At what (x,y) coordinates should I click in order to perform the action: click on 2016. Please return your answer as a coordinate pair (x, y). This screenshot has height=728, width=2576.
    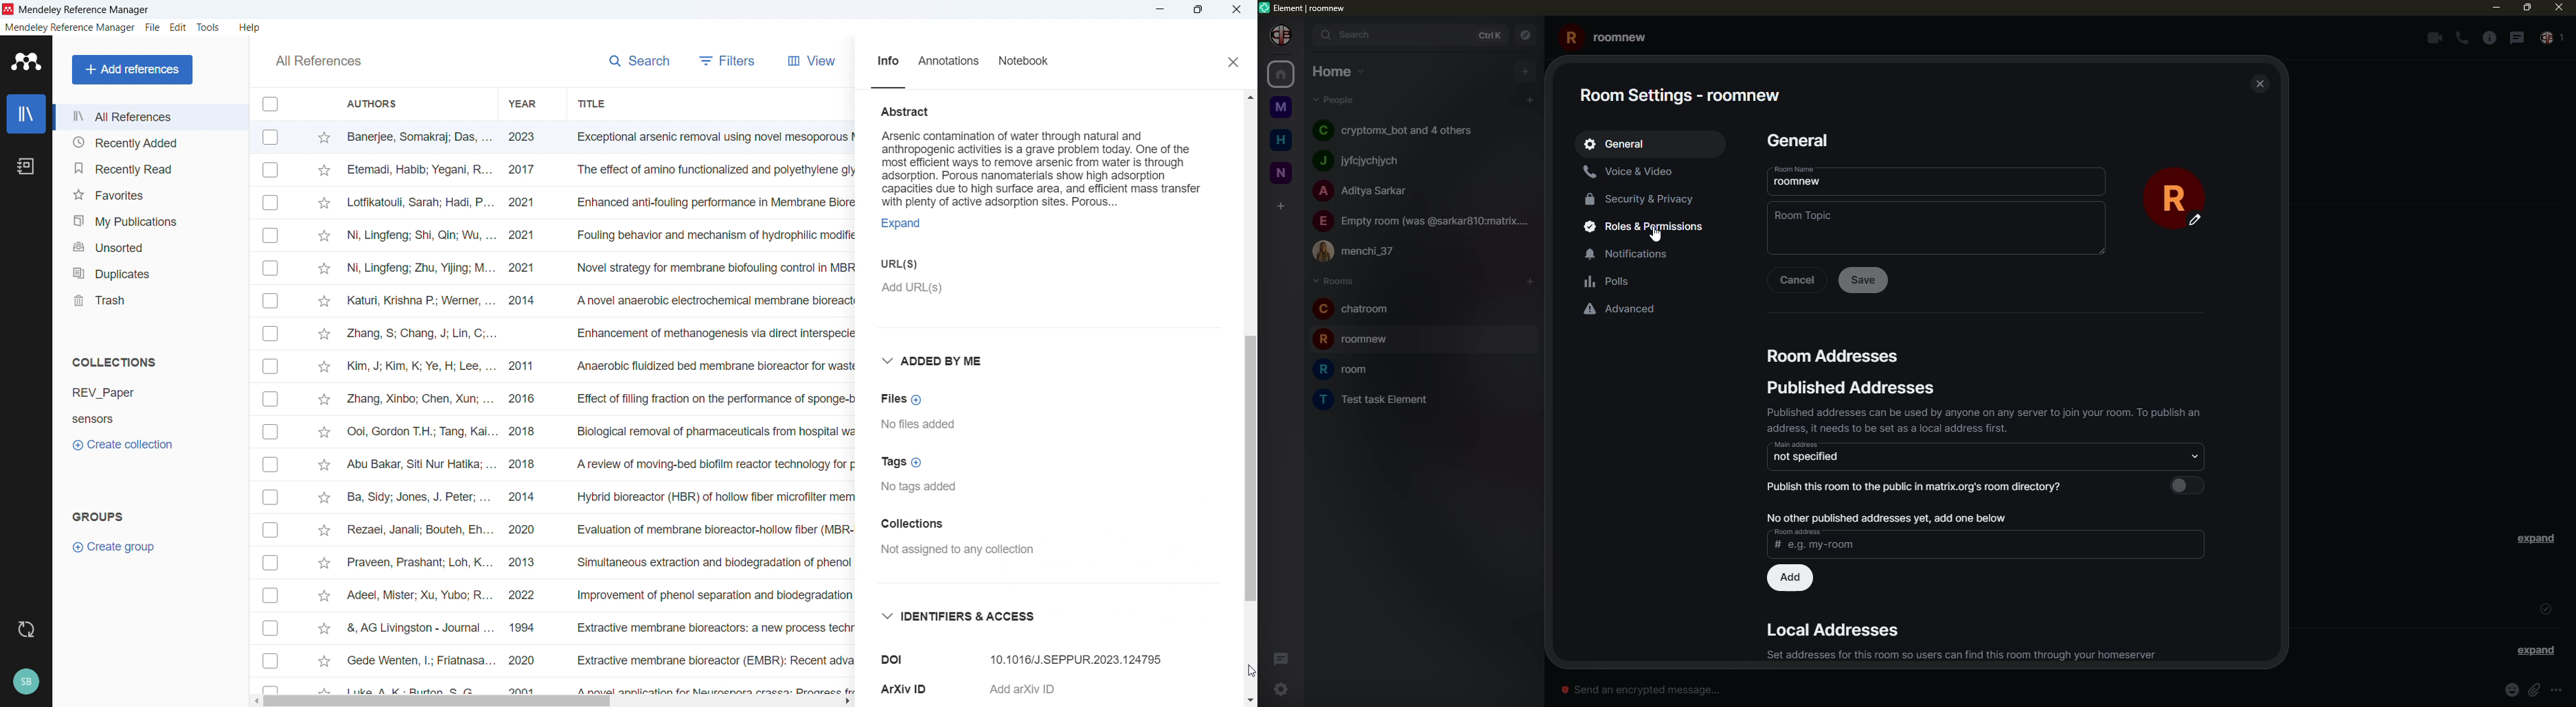
    Looking at the image, I should click on (527, 400).